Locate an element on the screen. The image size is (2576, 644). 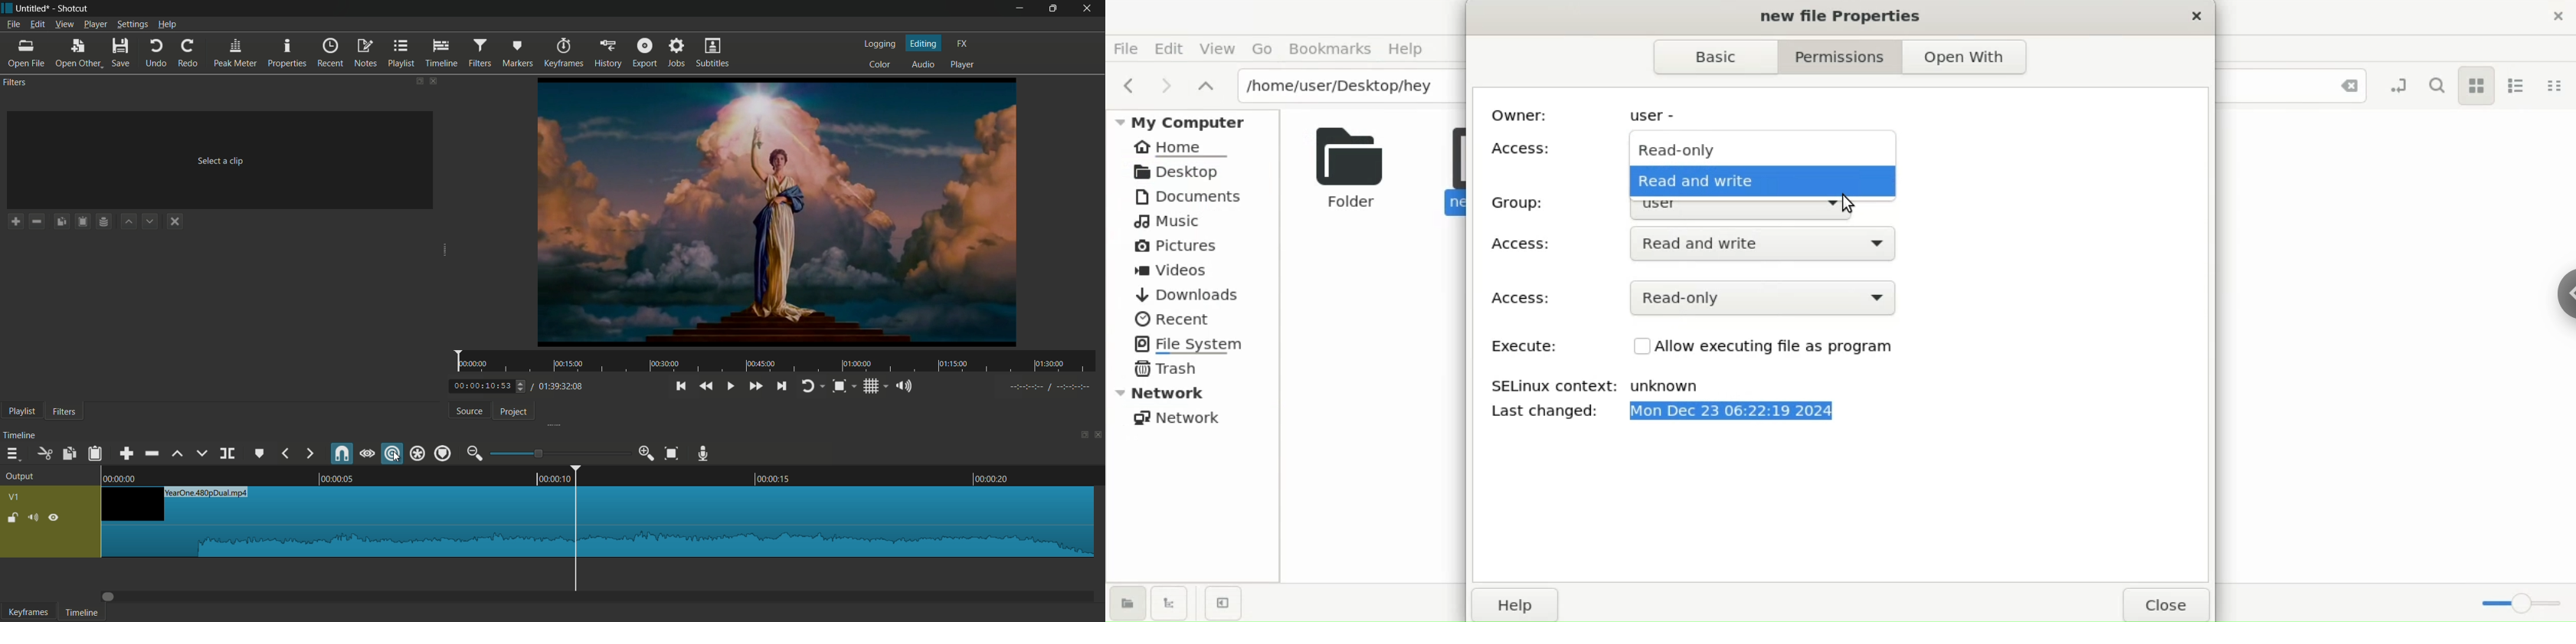
notes is located at coordinates (366, 53).